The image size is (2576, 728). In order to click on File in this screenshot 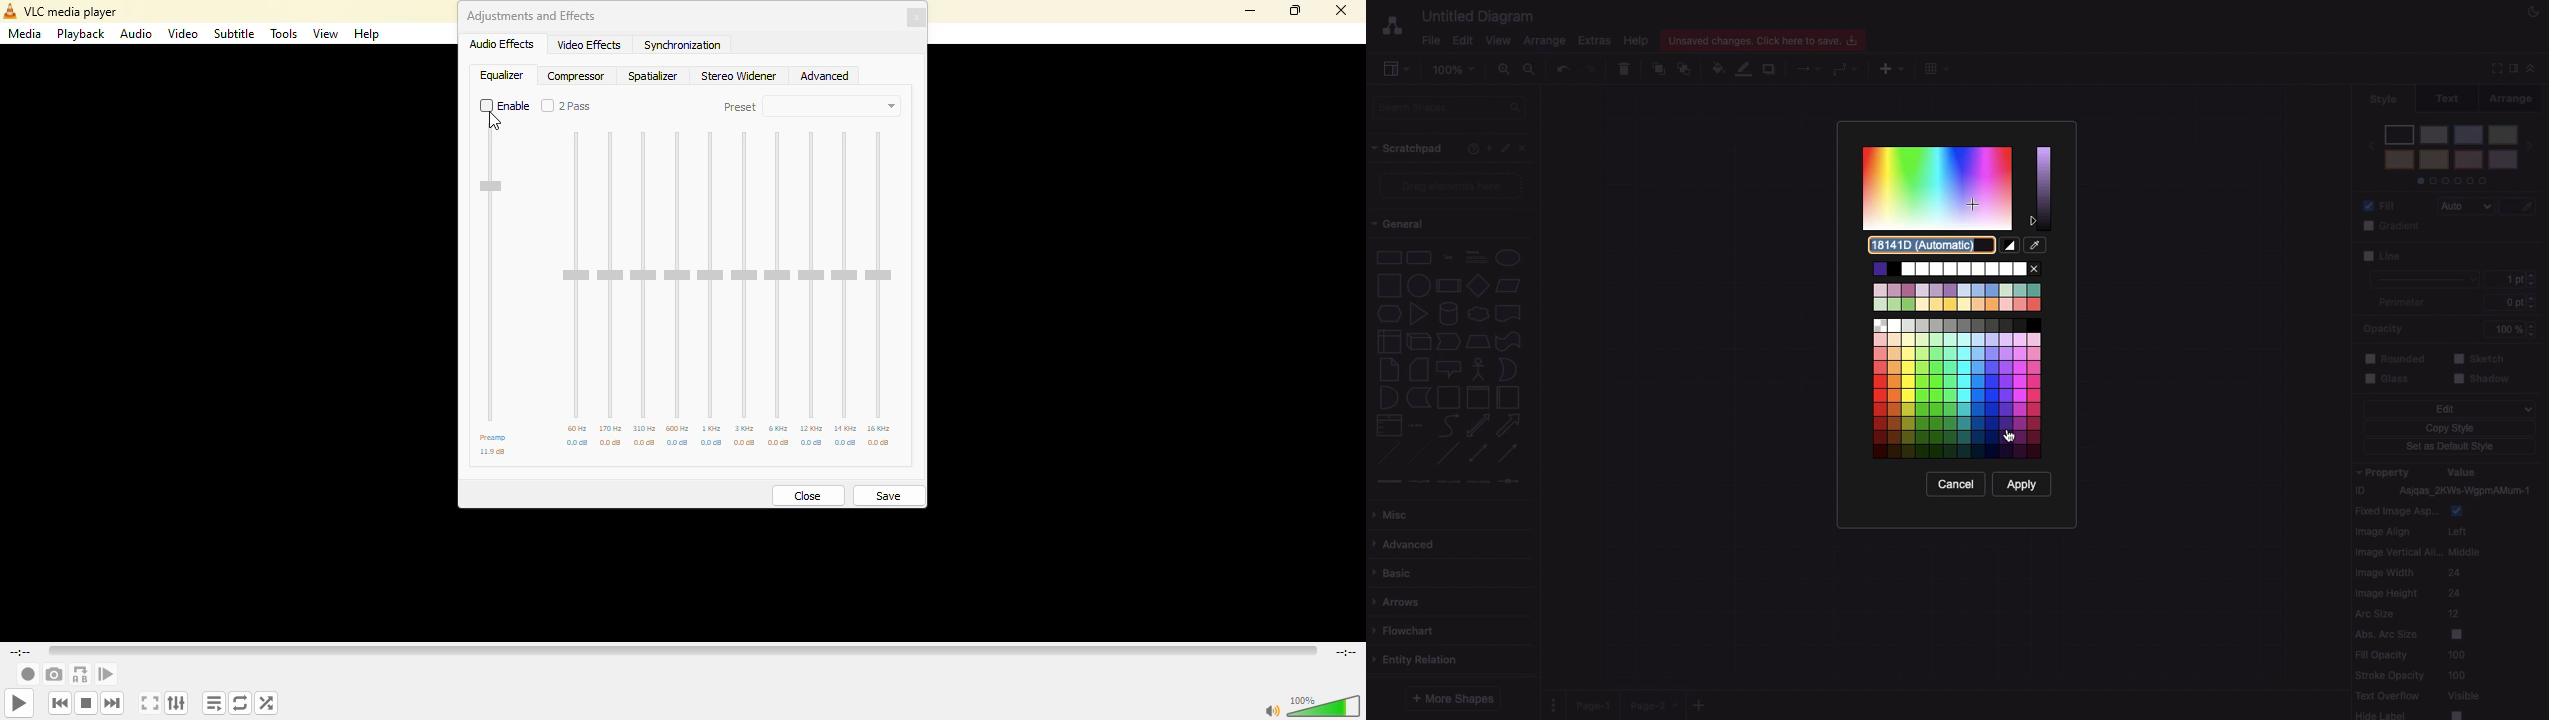, I will do `click(1431, 39)`.